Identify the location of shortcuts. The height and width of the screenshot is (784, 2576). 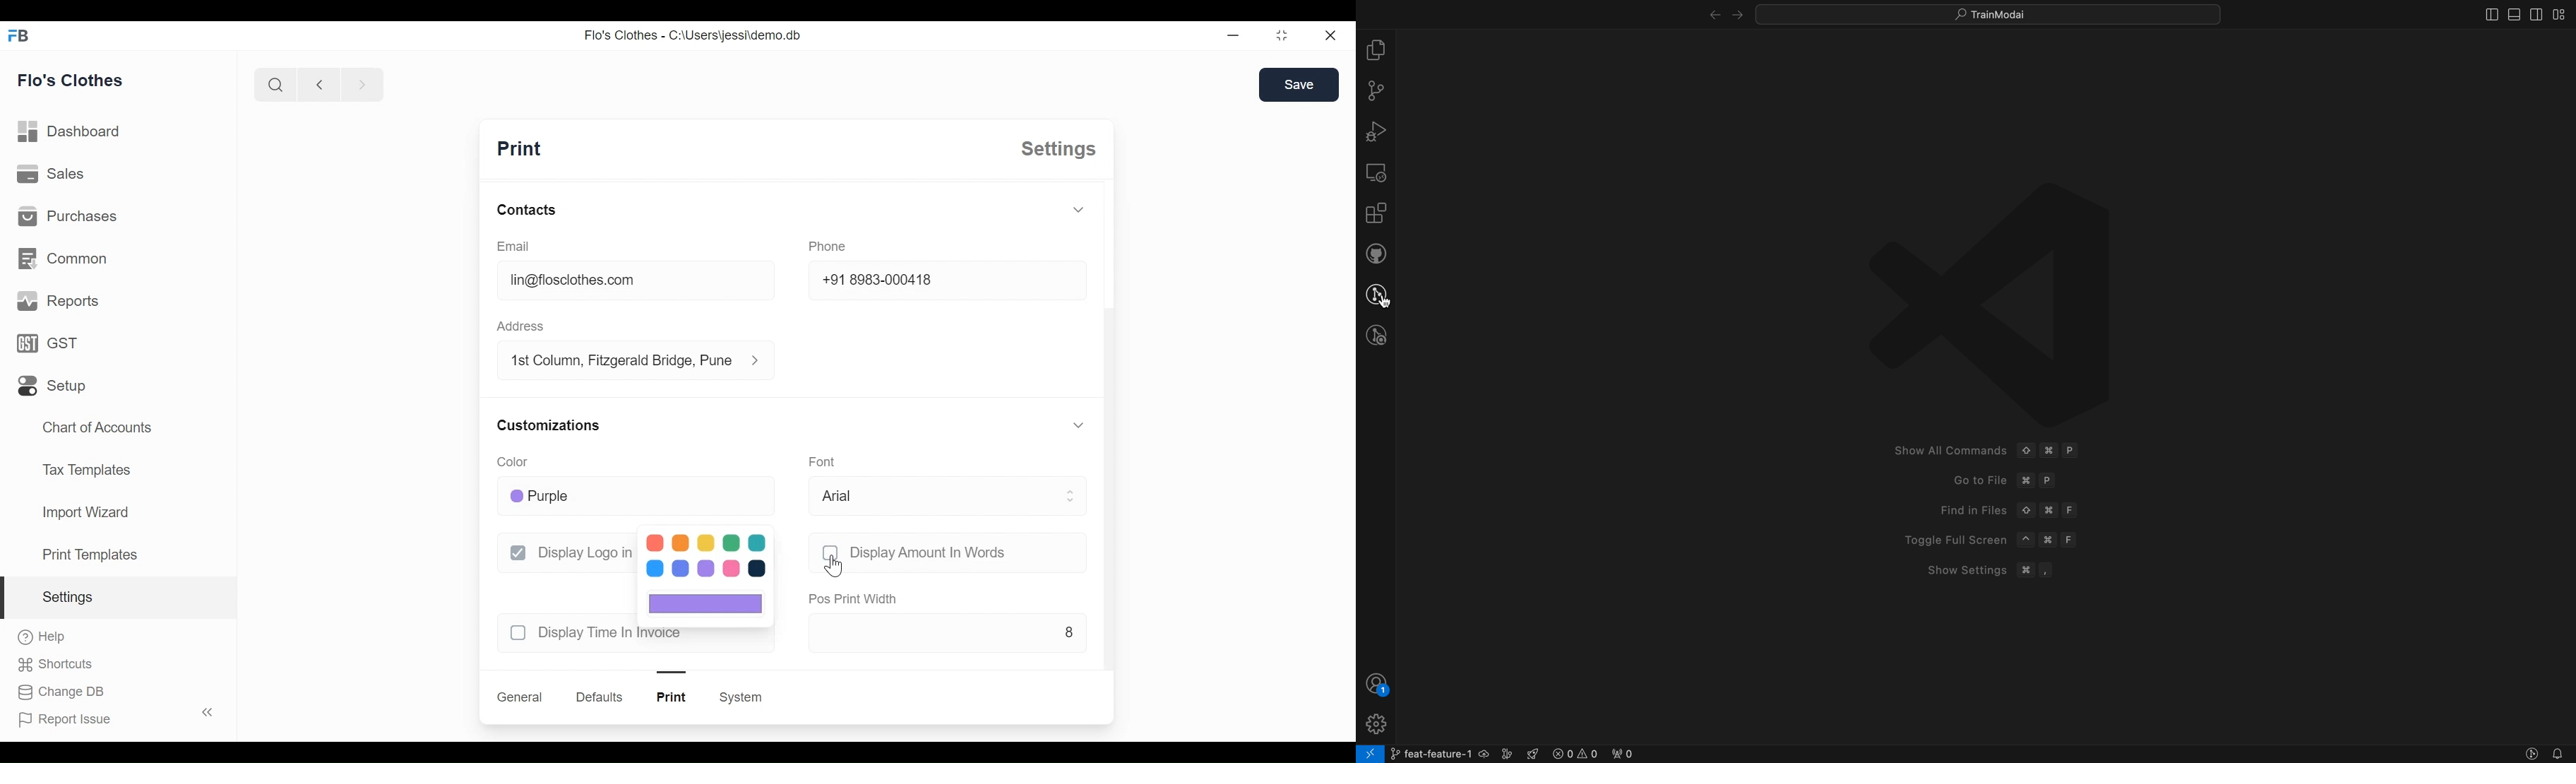
(55, 665).